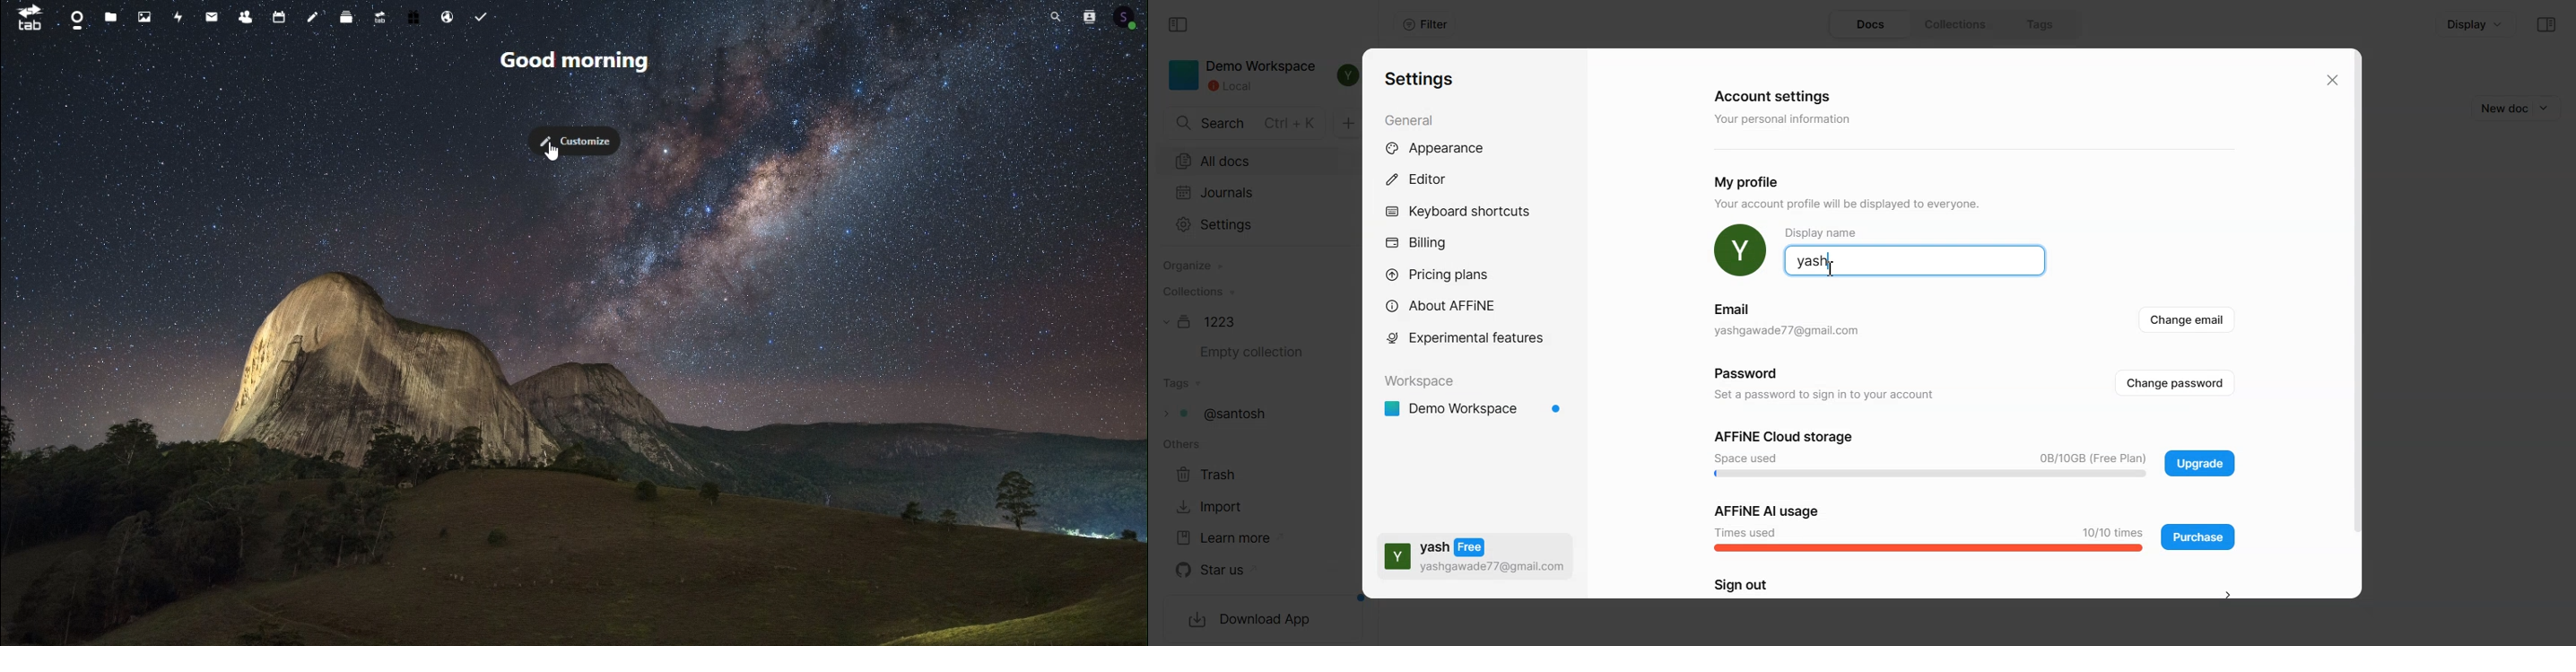 The width and height of the screenshot is (2576, 672). I want to click on Dashboard, so click(74, 18).